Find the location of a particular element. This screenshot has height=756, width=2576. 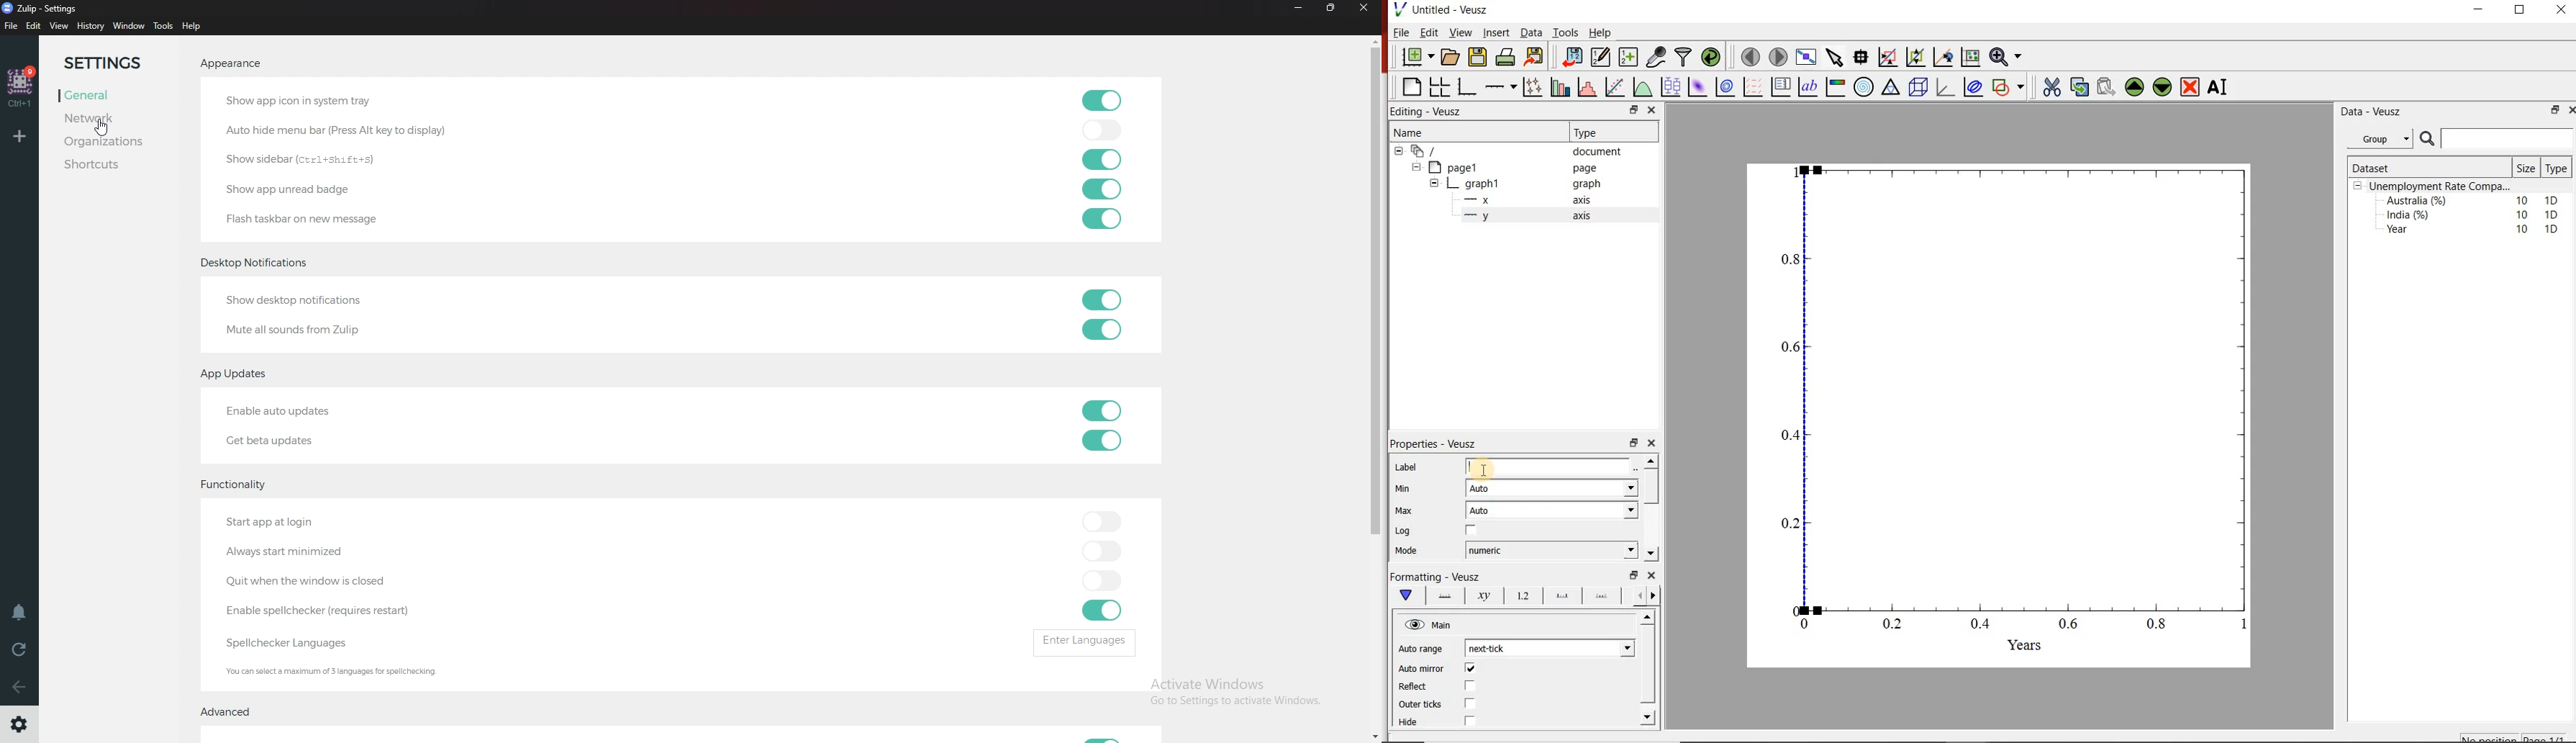

numeric is located at coordinates (1552, 550).